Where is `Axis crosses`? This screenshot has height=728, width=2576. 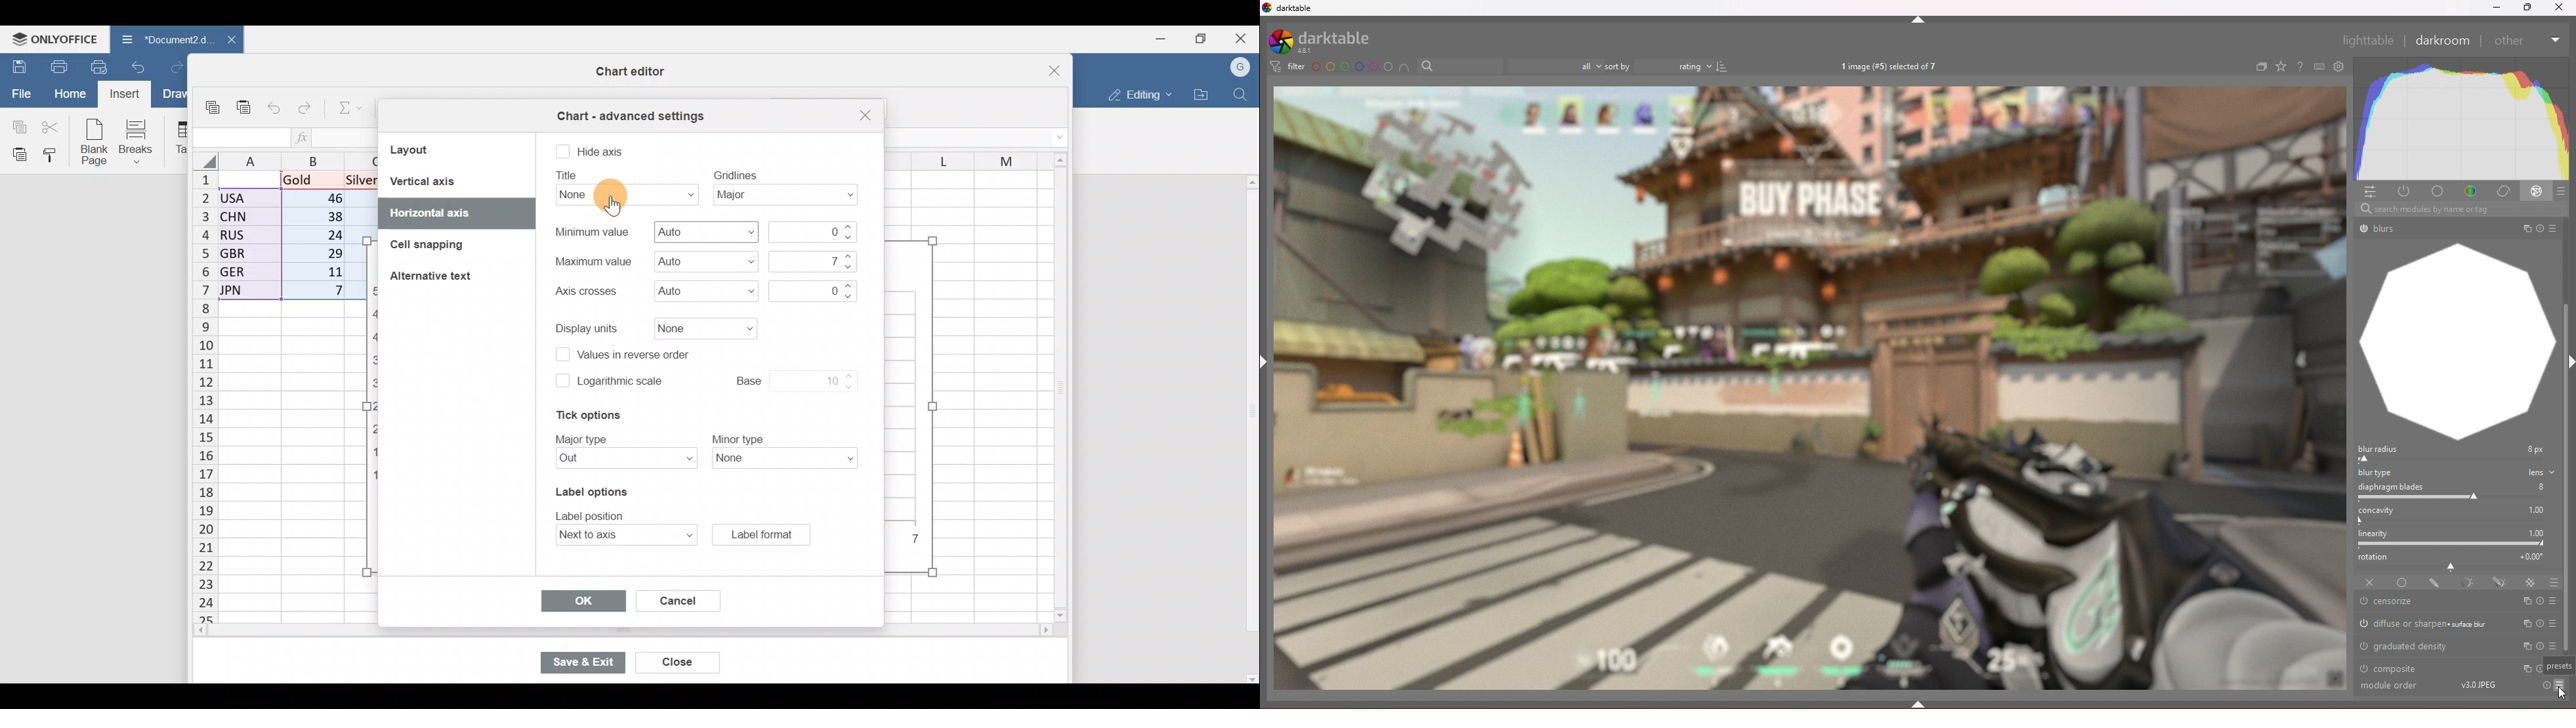
Axis crosses is located at coordinates (705, 290).